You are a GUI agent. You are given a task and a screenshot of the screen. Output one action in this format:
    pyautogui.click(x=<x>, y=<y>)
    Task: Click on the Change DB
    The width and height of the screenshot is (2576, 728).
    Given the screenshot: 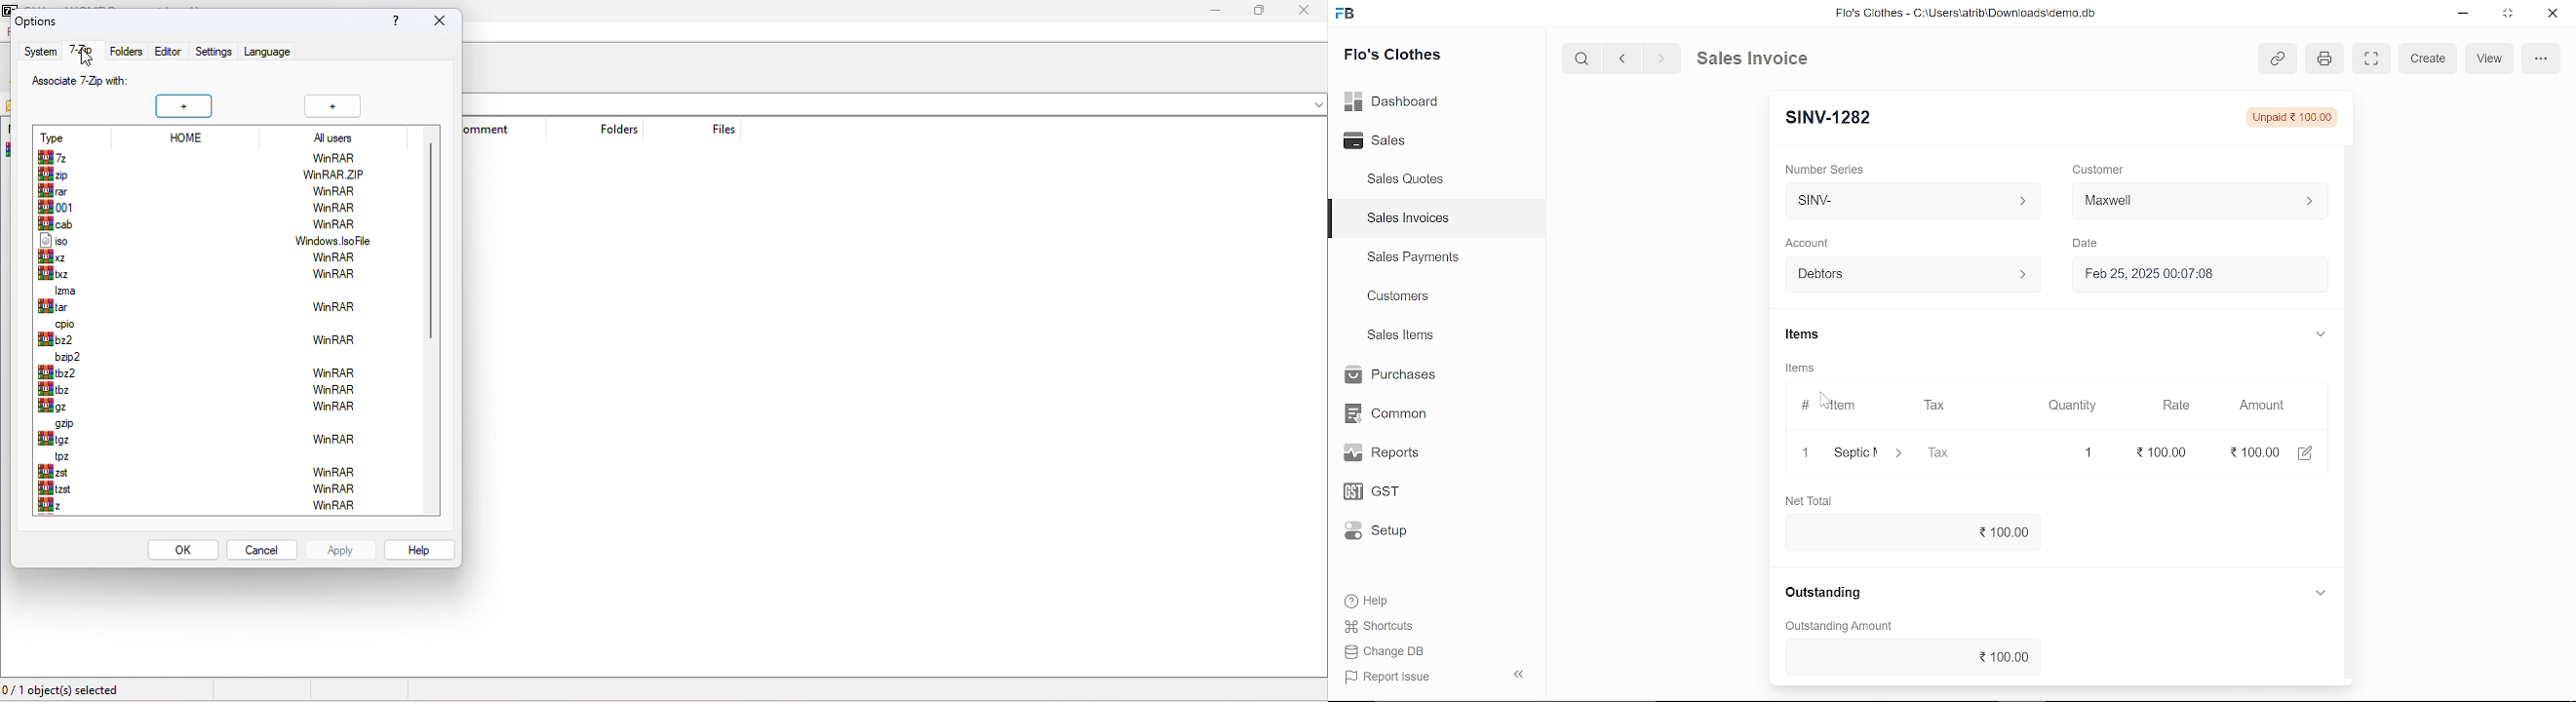 What is the action you would take?
    pyautogui.click(x=1386, y=650)
    